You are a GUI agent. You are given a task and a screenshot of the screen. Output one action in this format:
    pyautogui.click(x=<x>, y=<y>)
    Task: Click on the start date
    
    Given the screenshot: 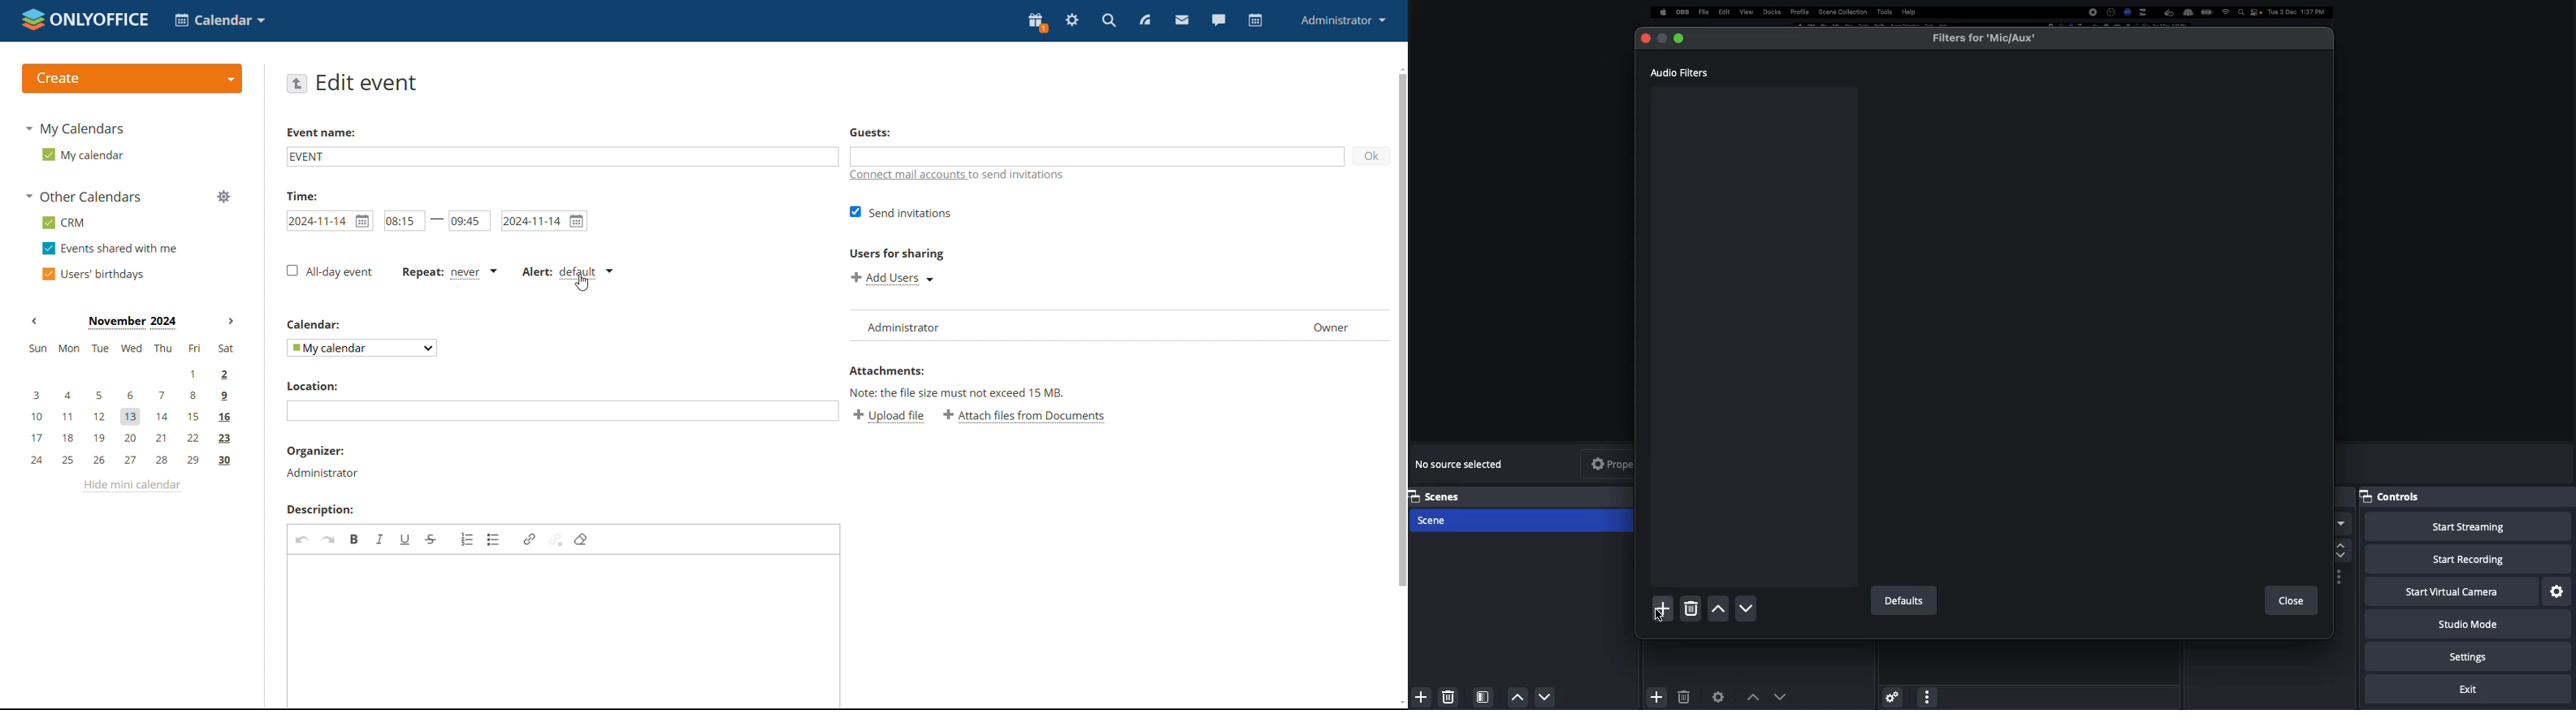 What is the action you would take?
    pyautogui.click(x=329, y=221)
    